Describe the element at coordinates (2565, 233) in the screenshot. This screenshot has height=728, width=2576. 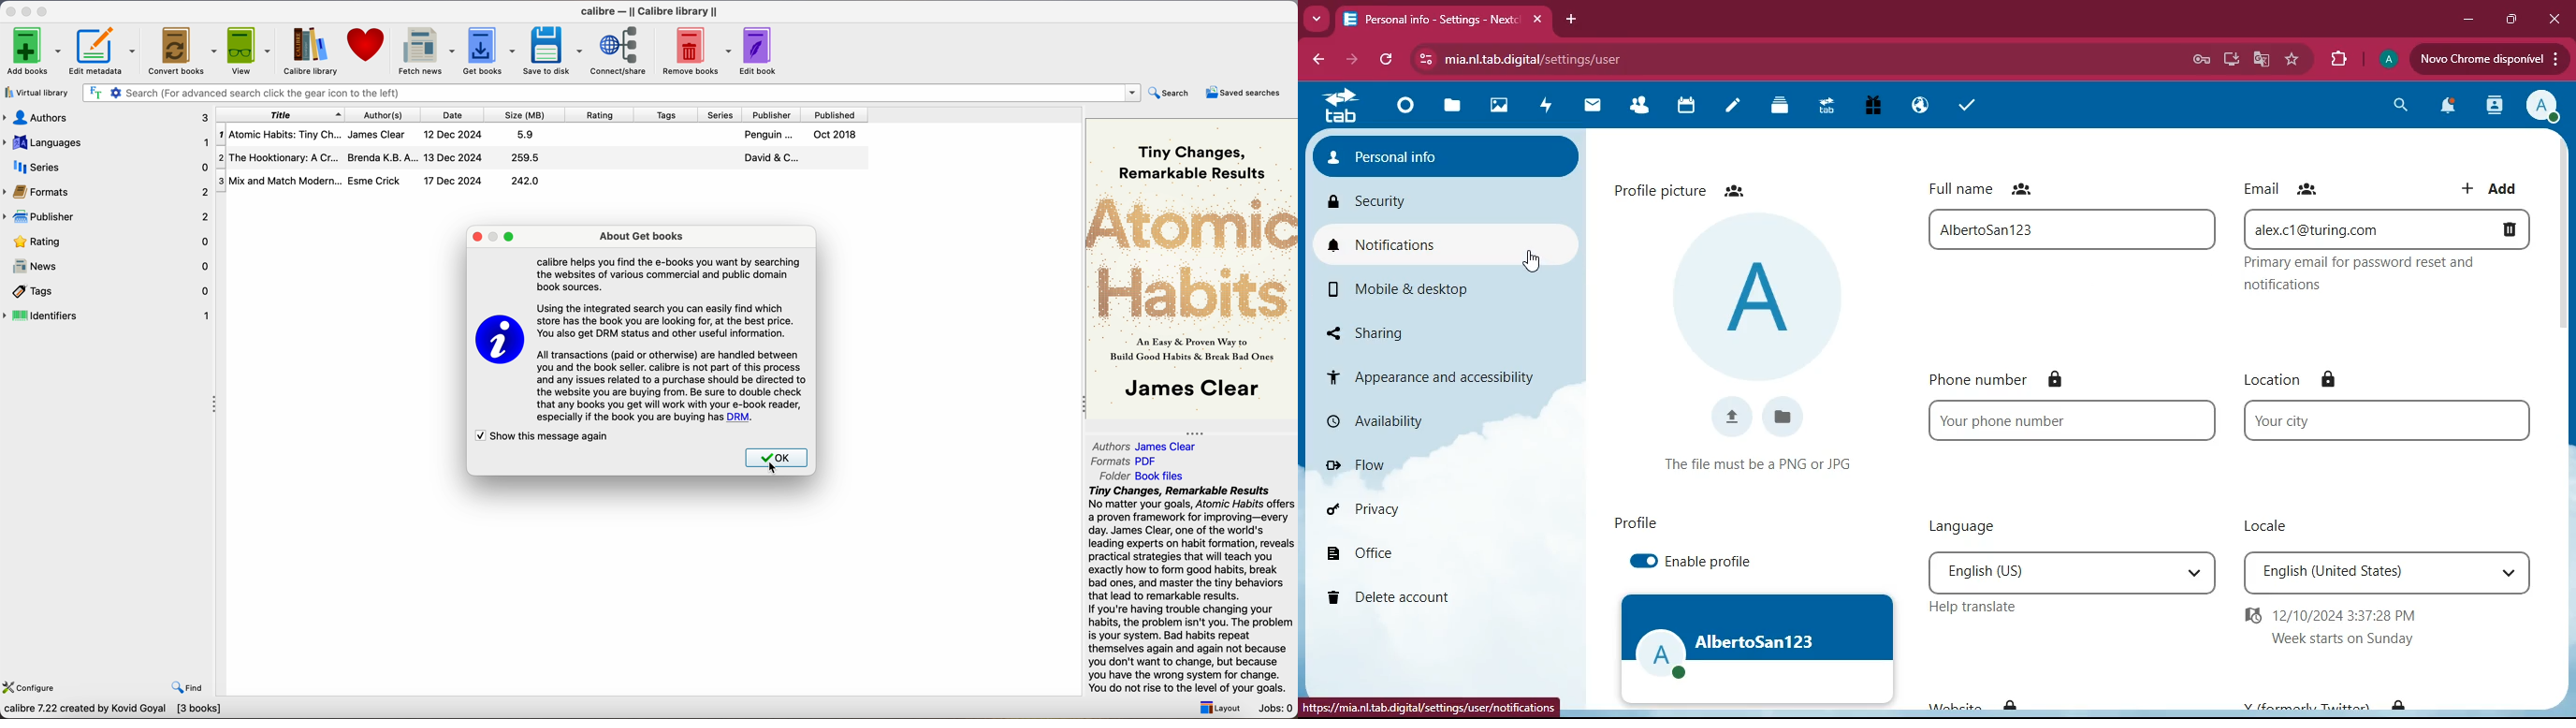
I see `scroll bar` at that location.